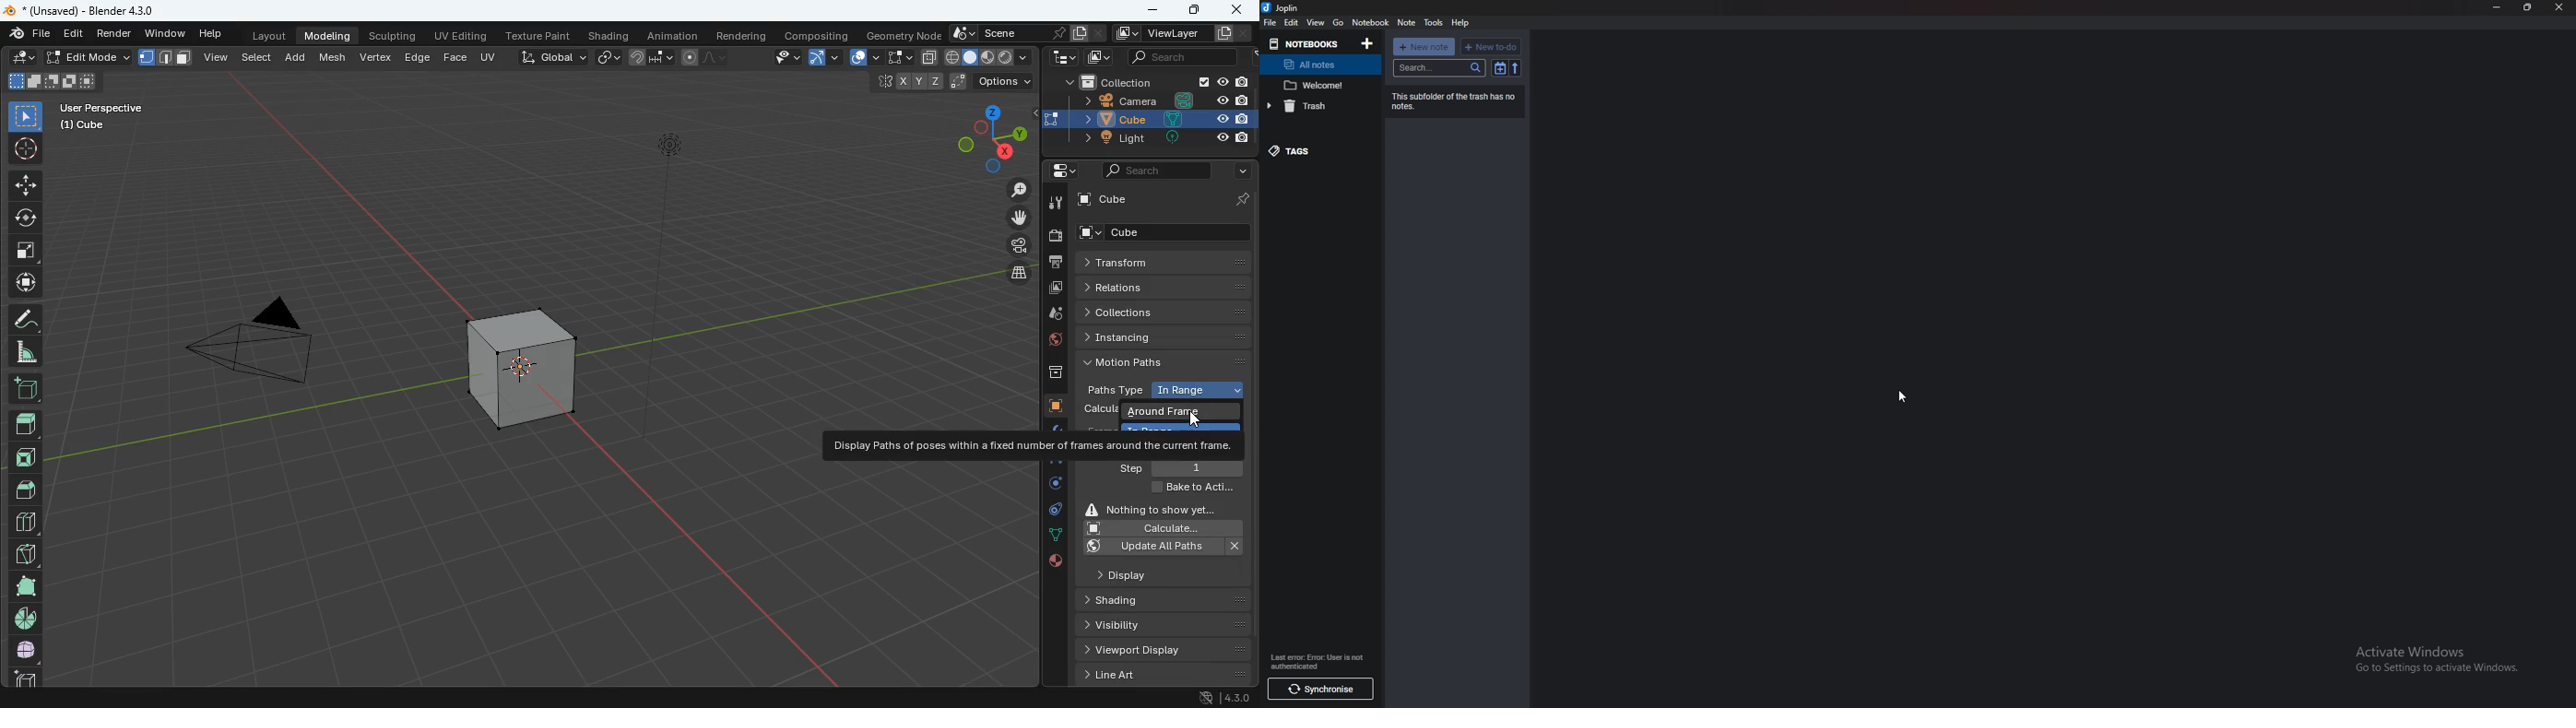 This screenshot has height=728, width=2576. Describe the element at coordinates (1371, 23) in the screenshot. I see `notebook` at that location.